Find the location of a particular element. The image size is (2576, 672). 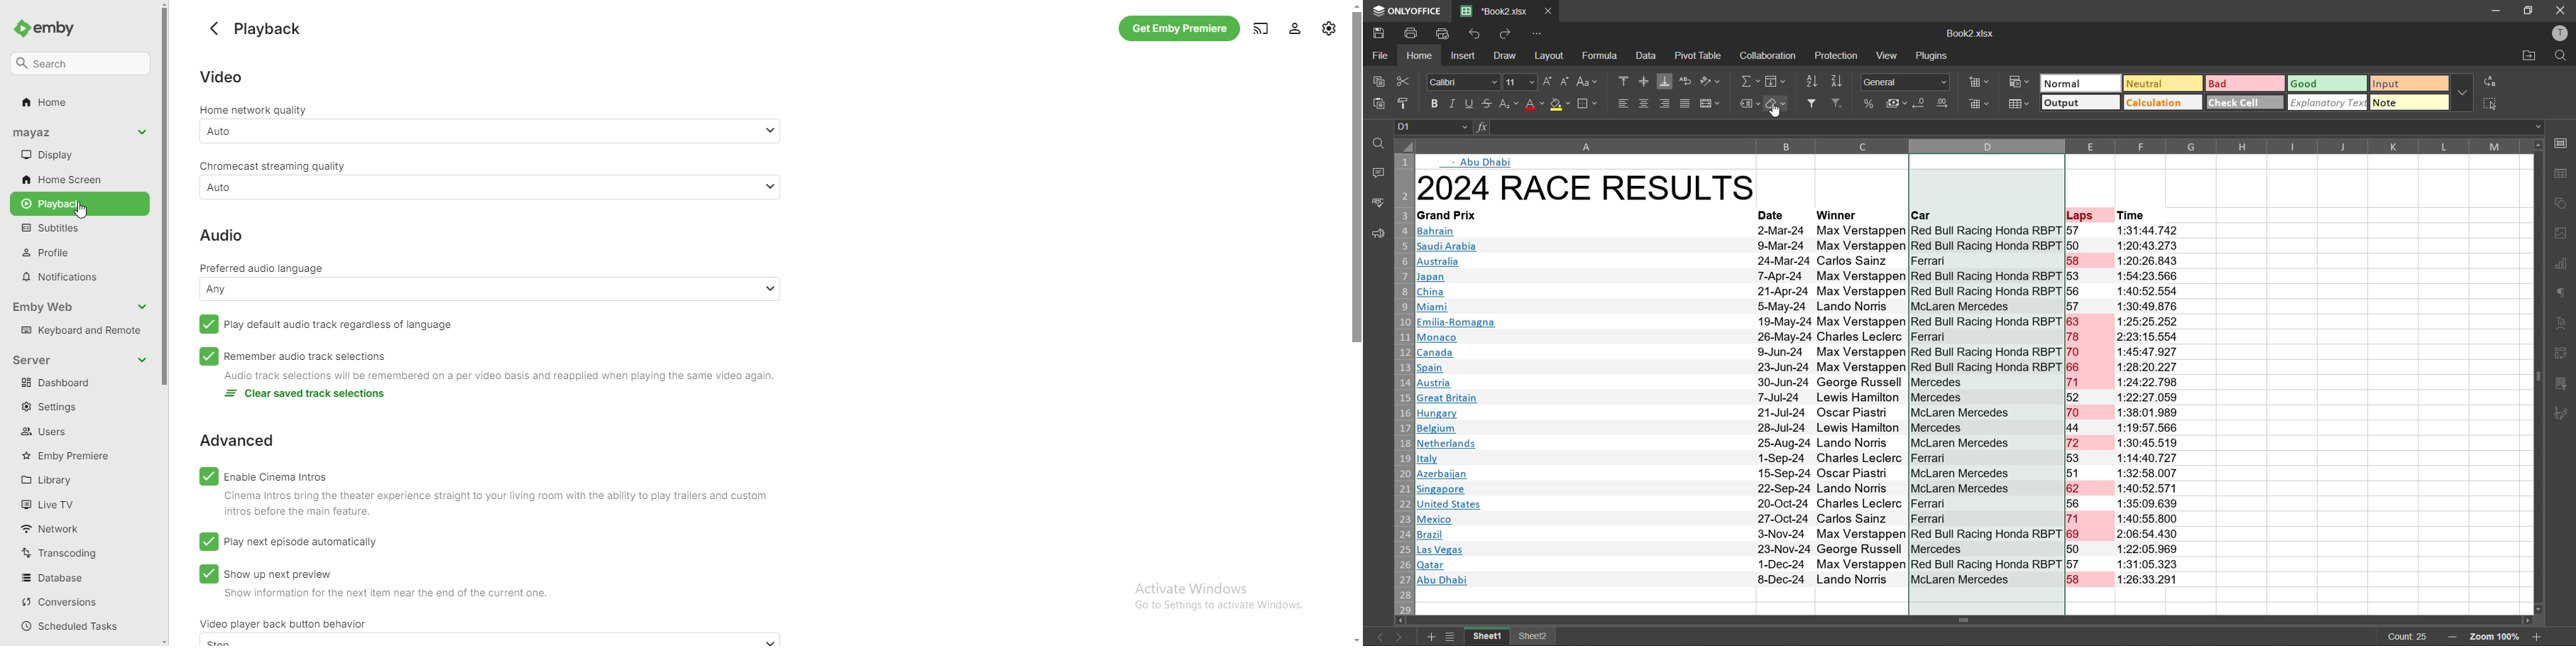

text is located at coordinates (2564, 323).